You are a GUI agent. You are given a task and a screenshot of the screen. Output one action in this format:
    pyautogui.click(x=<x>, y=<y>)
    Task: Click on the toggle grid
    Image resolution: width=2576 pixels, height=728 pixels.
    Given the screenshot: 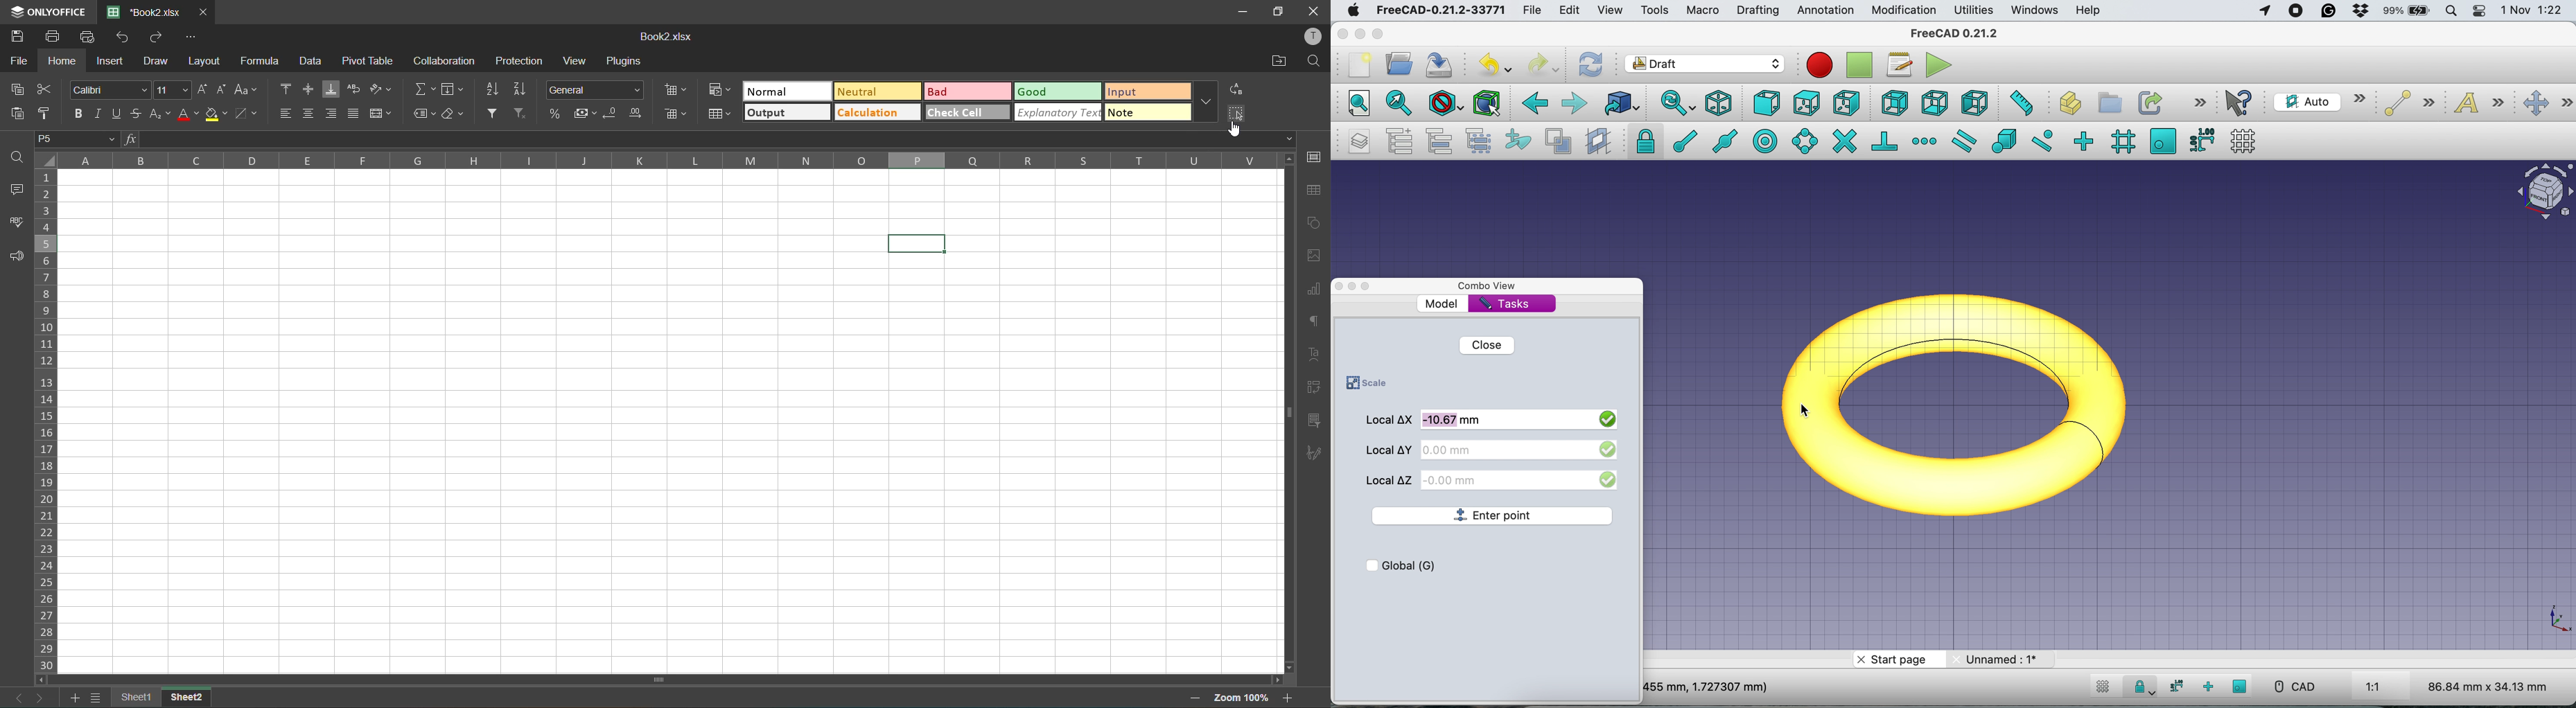 What is the action you would take?
    pyautogui.click(x=2248, y=141)
    